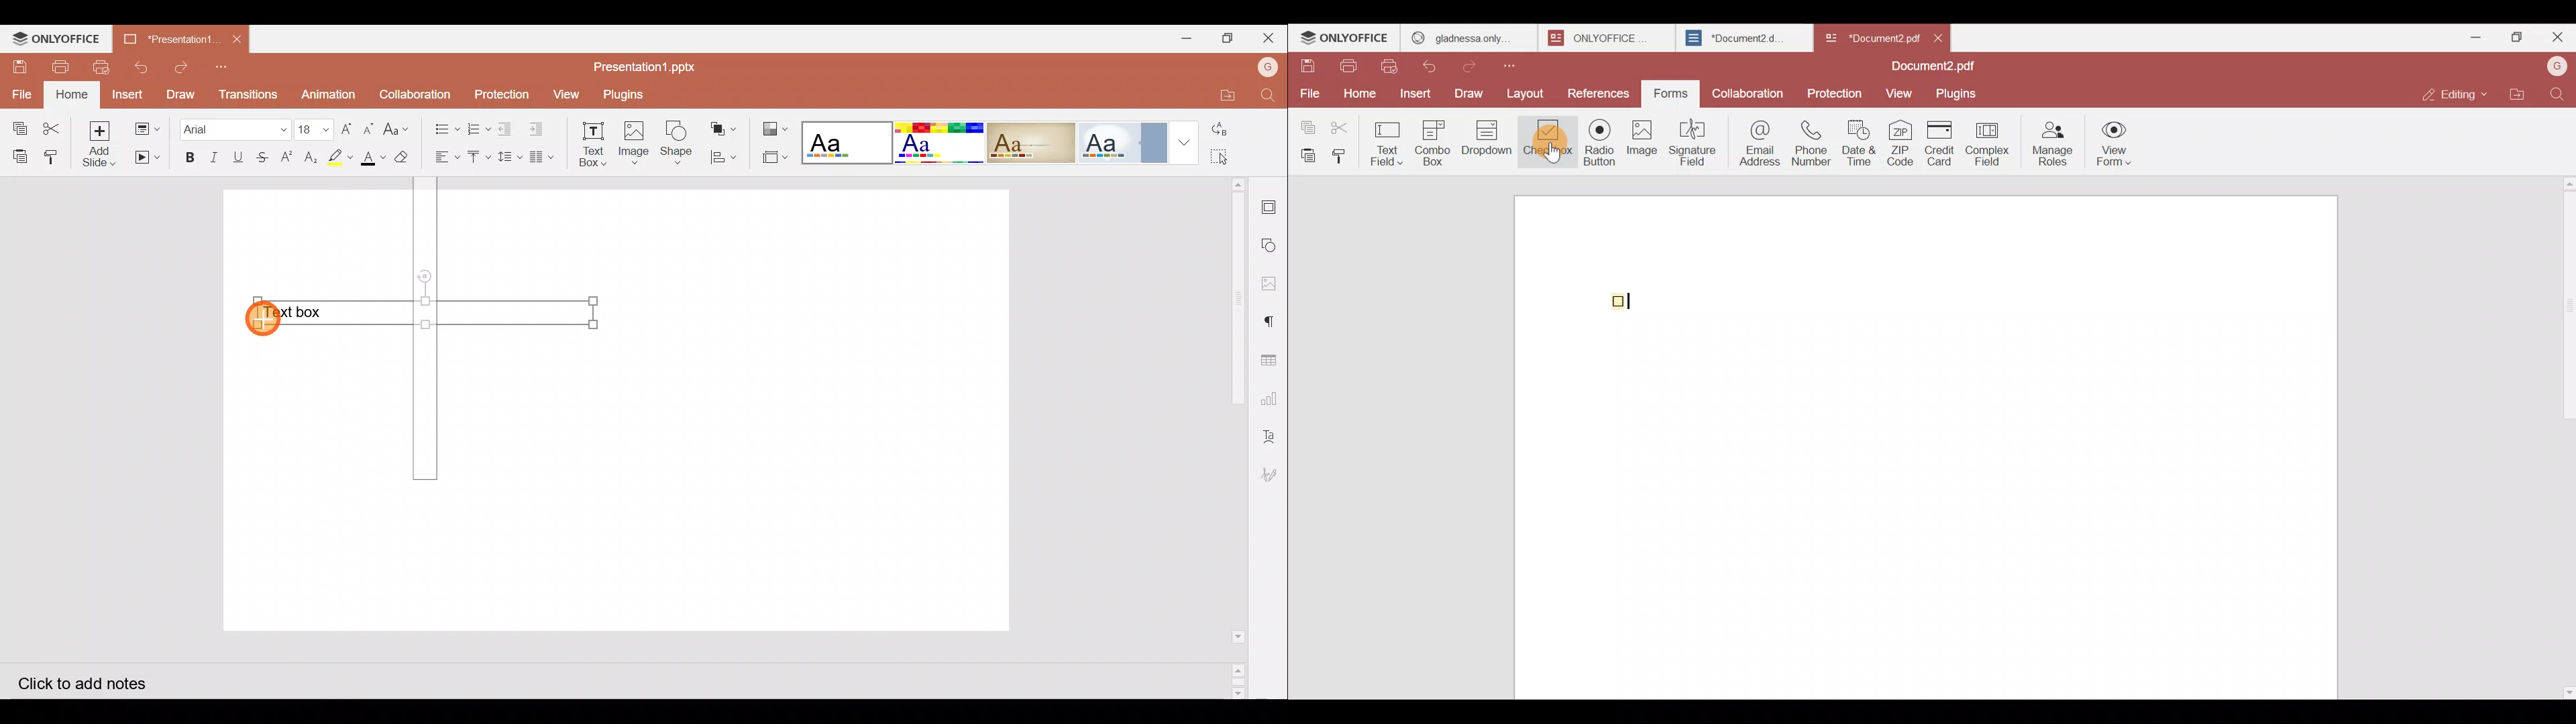 The height and width of the screenshot is (728, 2576). What do you see at coordinates (266, 322) in the screenshot?
I see `Cursor on text box` at bounding box center [266, 322].